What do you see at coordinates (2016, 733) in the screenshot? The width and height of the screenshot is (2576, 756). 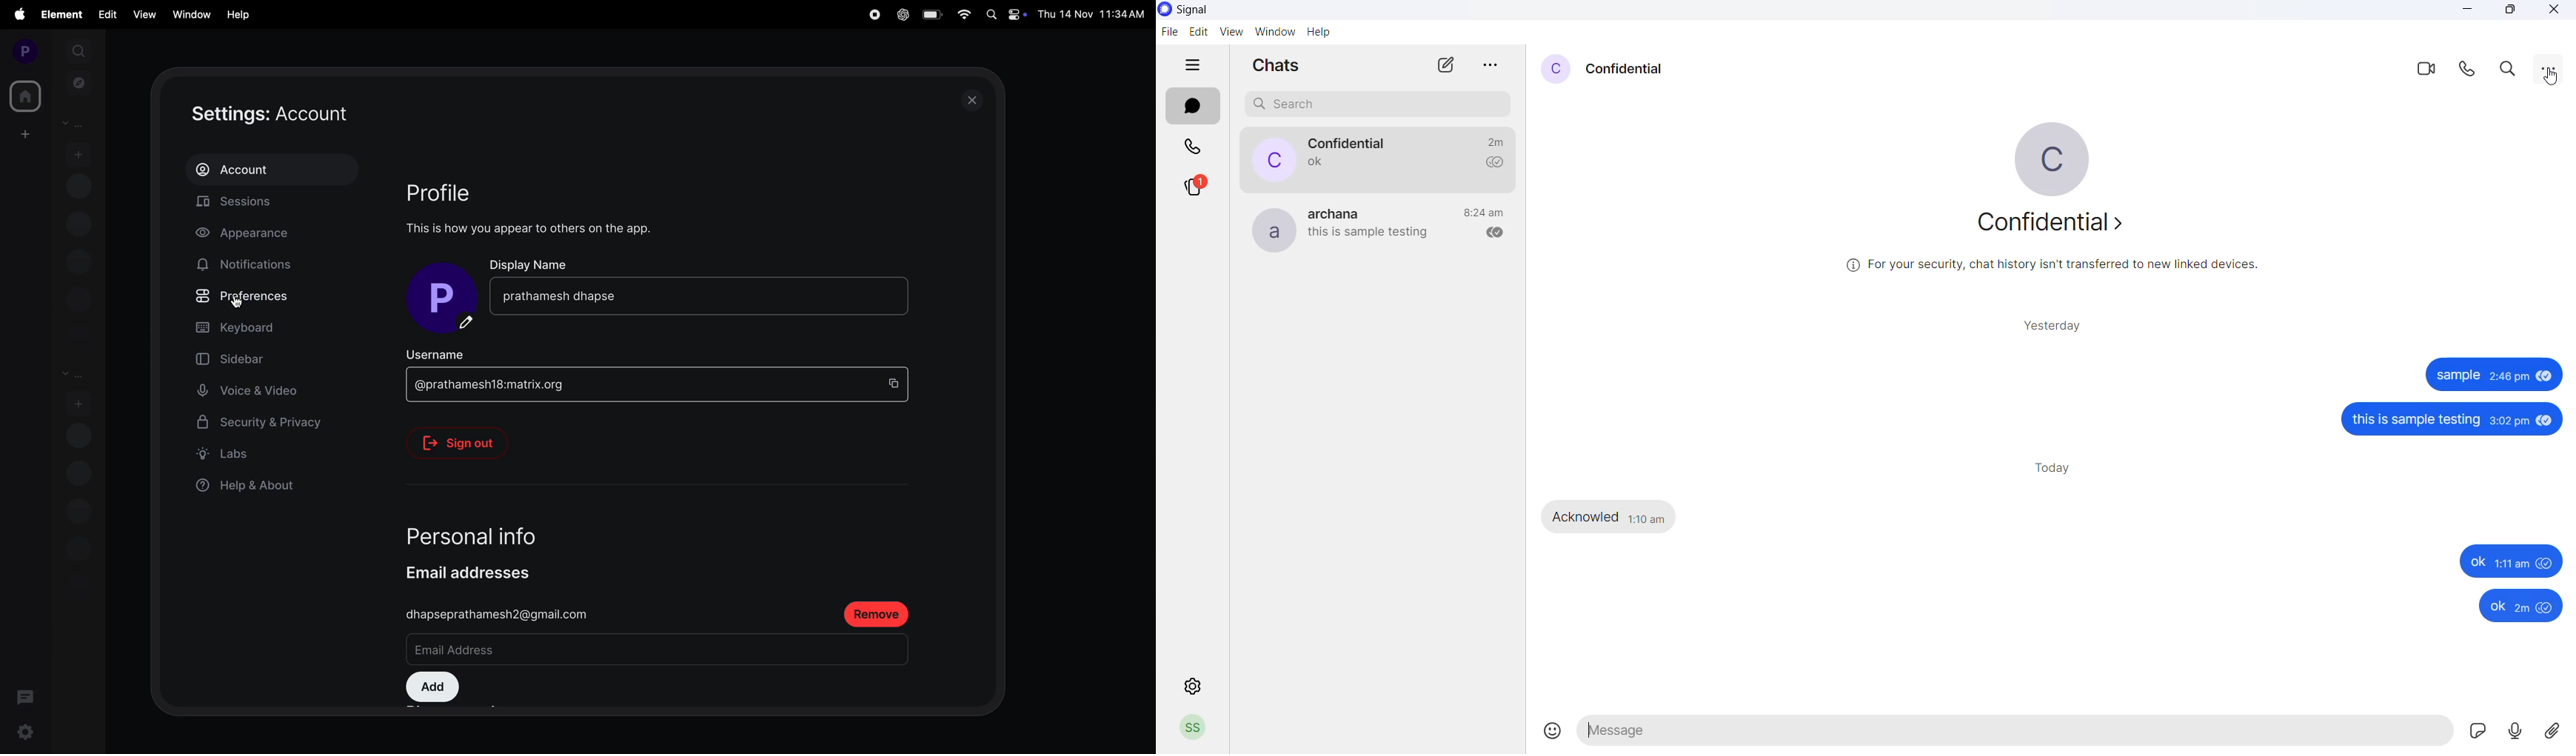 I see `message text area` at bounding box center [2016, 733].